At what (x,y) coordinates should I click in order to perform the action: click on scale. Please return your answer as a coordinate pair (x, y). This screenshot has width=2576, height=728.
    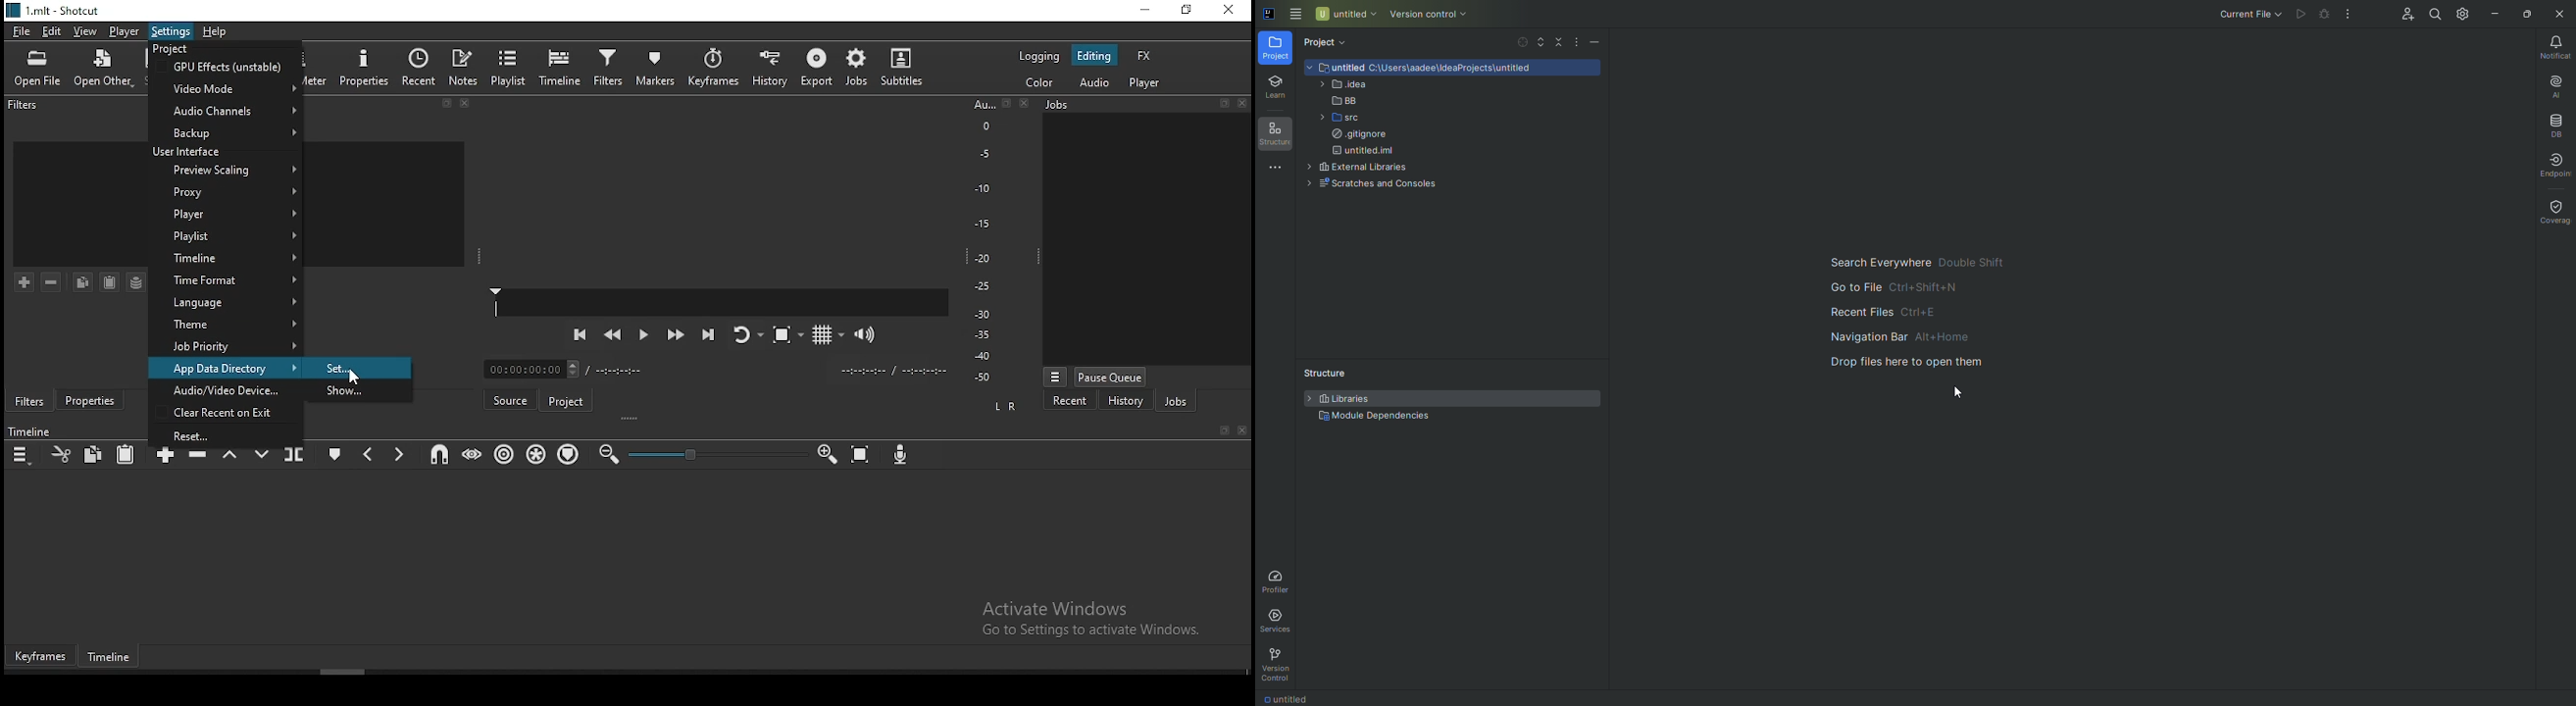
    Looking at the image, I should click on (983, 242).